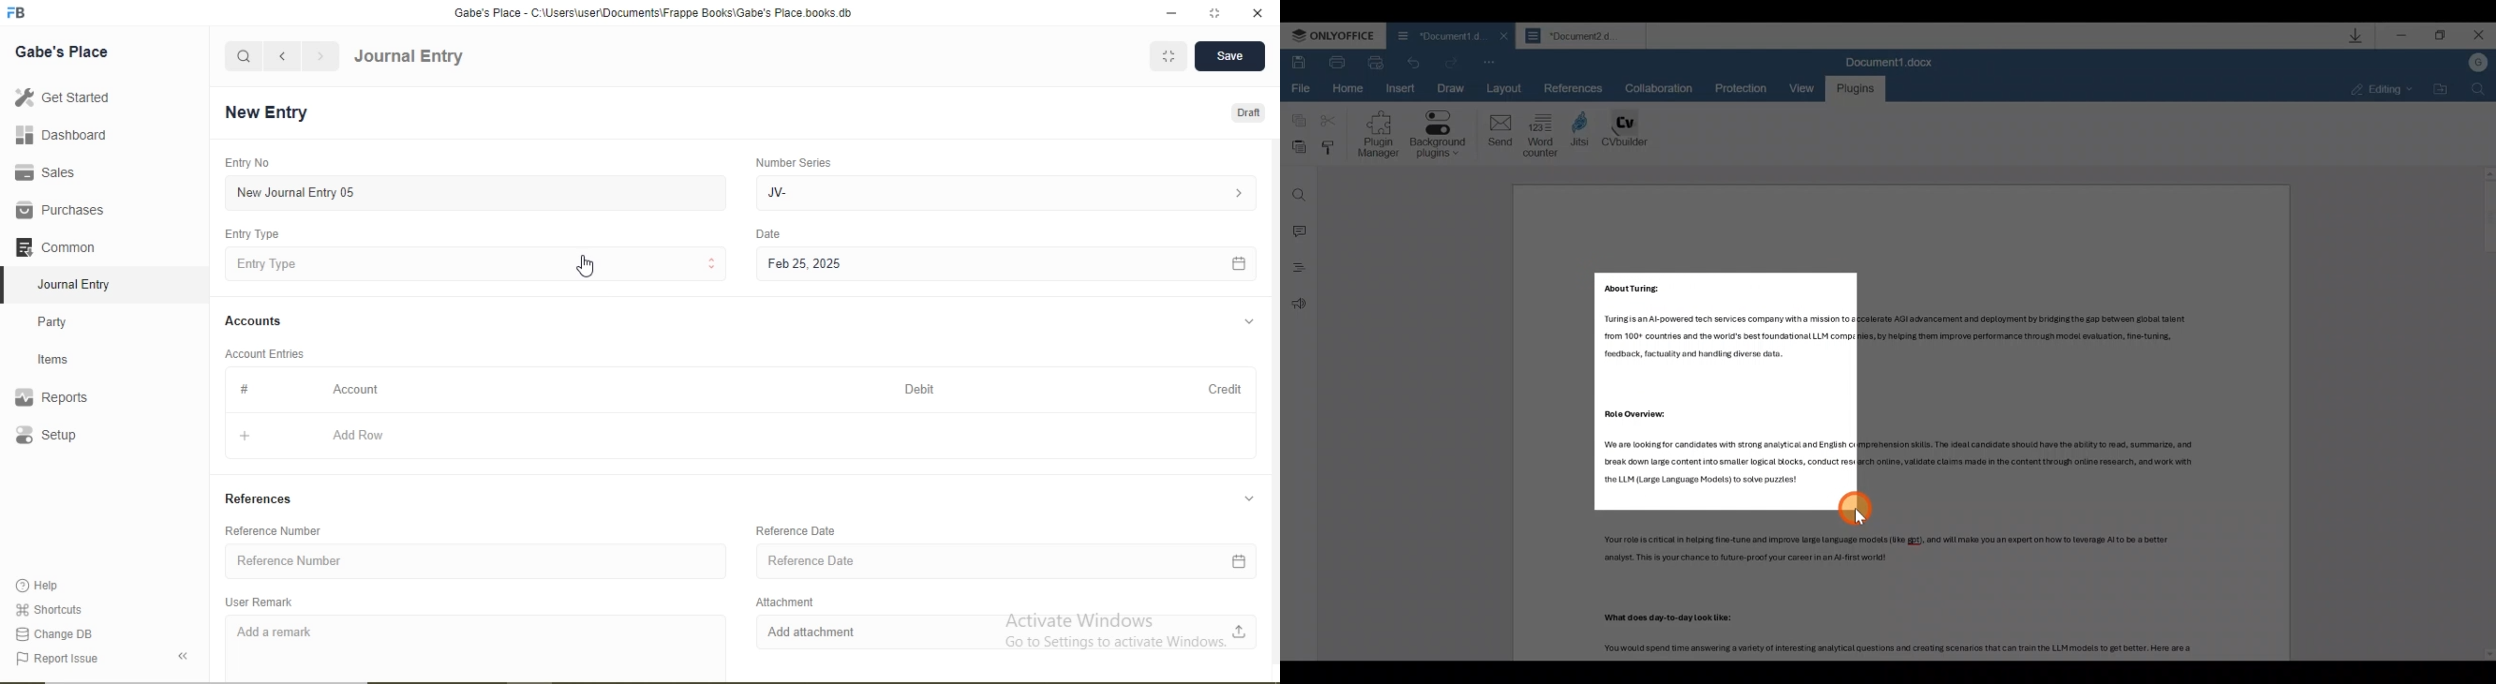  What do you see at coordinates (272, 113) in the screenshot?
I see `New Entry` at bounding box center [272, 113].